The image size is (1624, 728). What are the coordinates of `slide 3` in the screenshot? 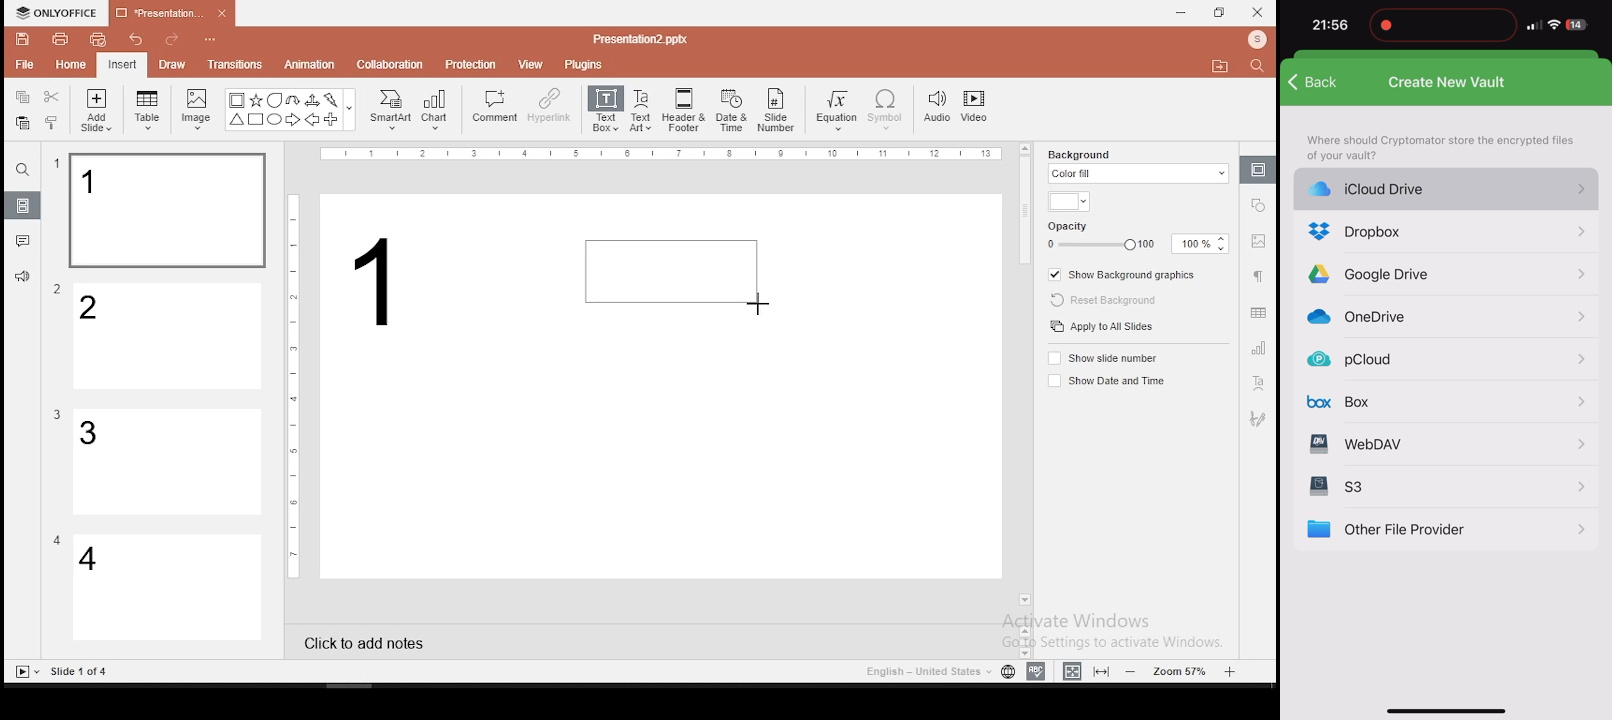 It's located at (165, 462).